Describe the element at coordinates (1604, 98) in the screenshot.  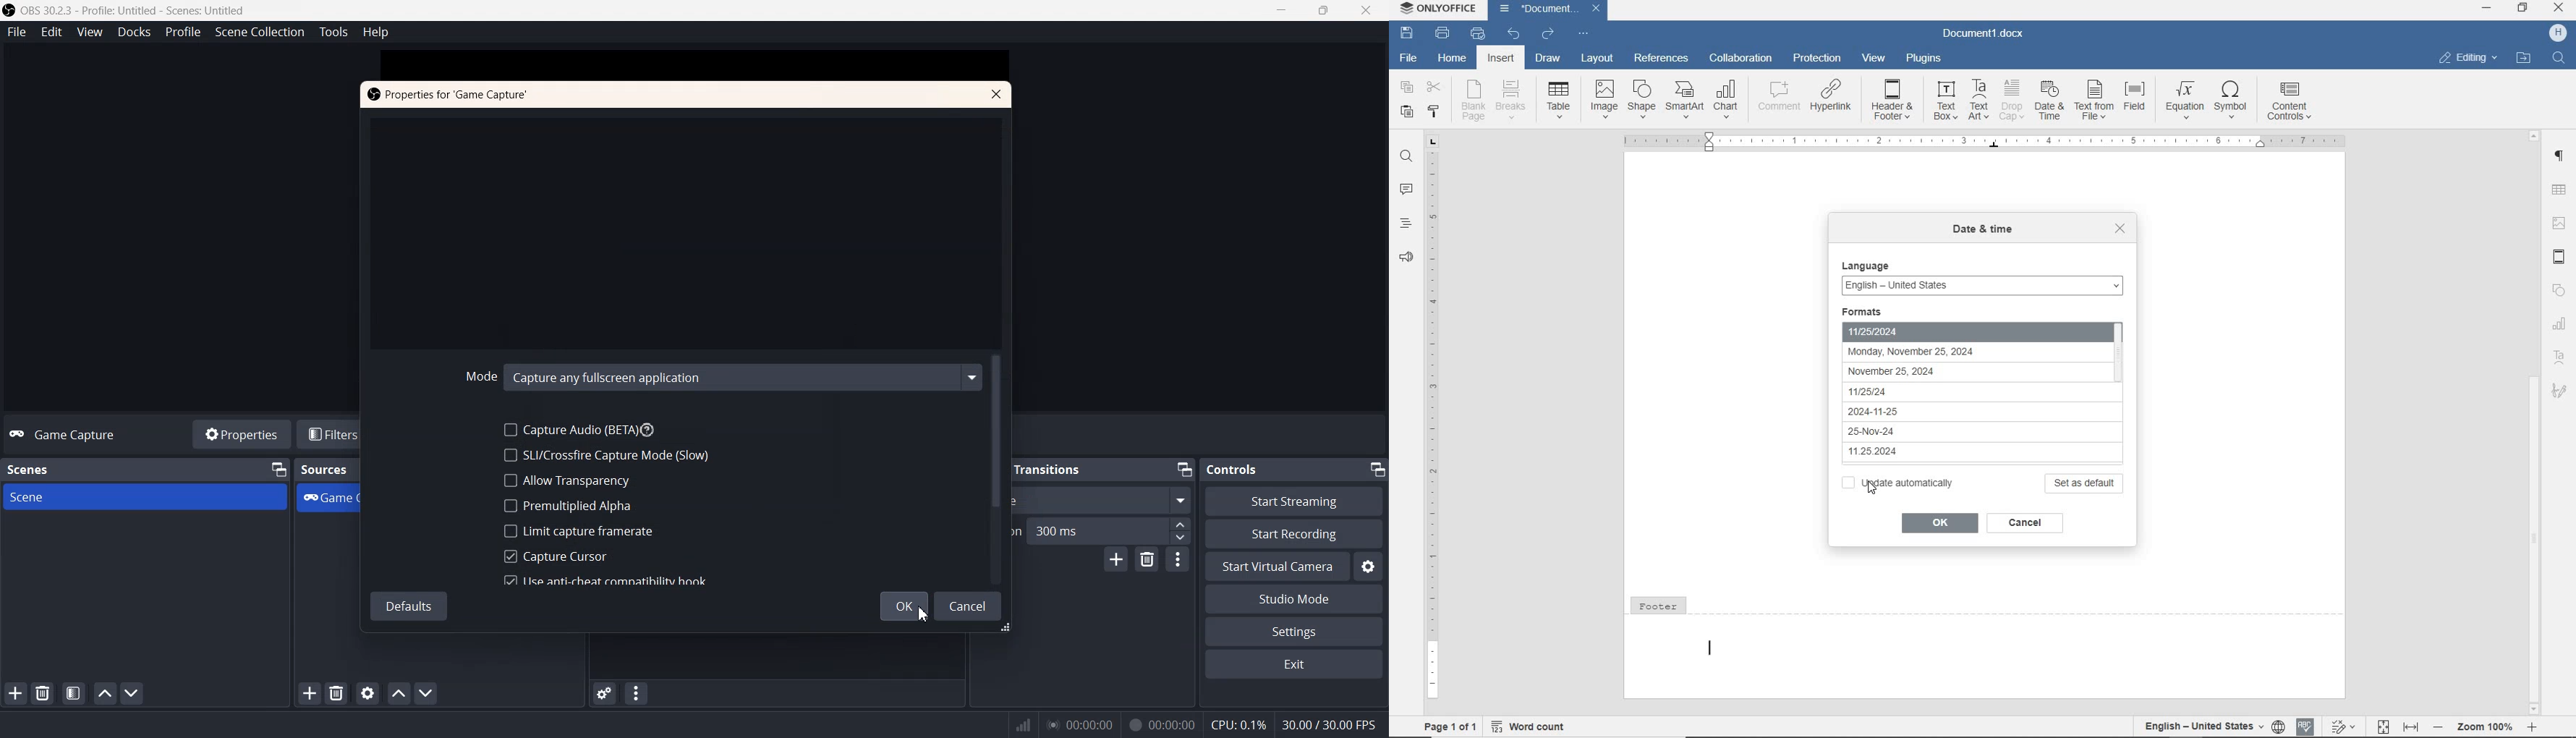
I see `image` at that location.